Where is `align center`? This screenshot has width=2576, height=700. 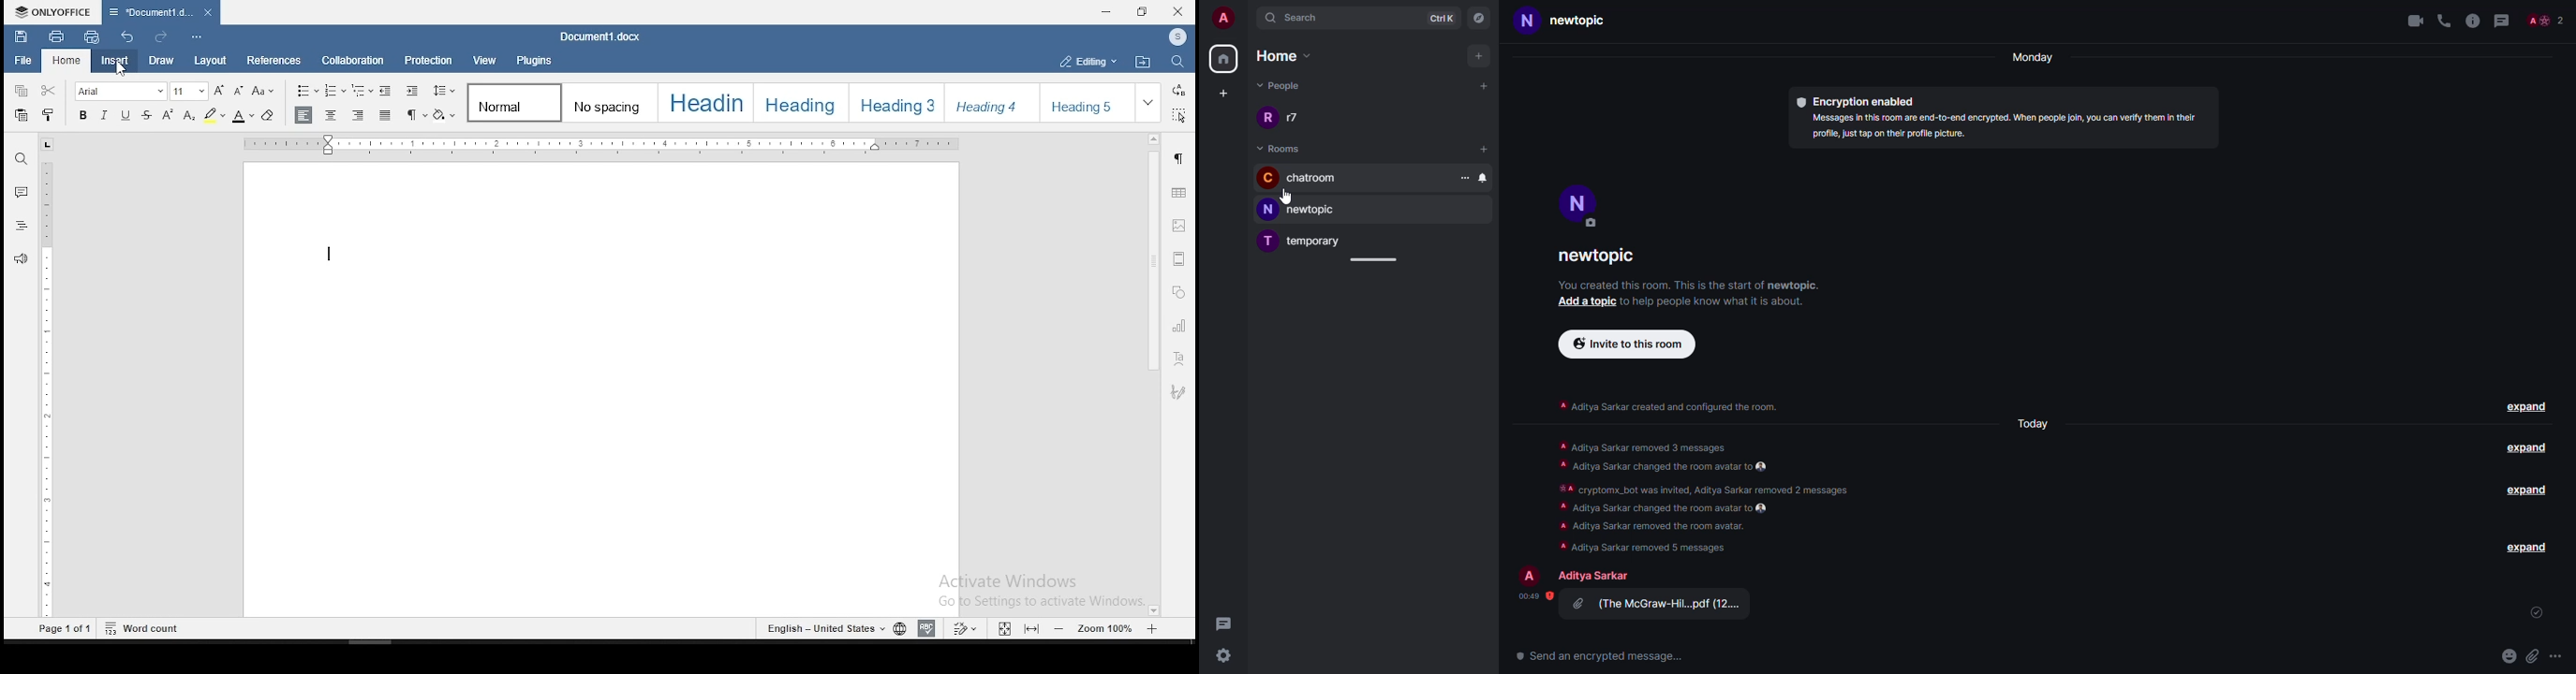 align center is located at coordinates (333, 114).